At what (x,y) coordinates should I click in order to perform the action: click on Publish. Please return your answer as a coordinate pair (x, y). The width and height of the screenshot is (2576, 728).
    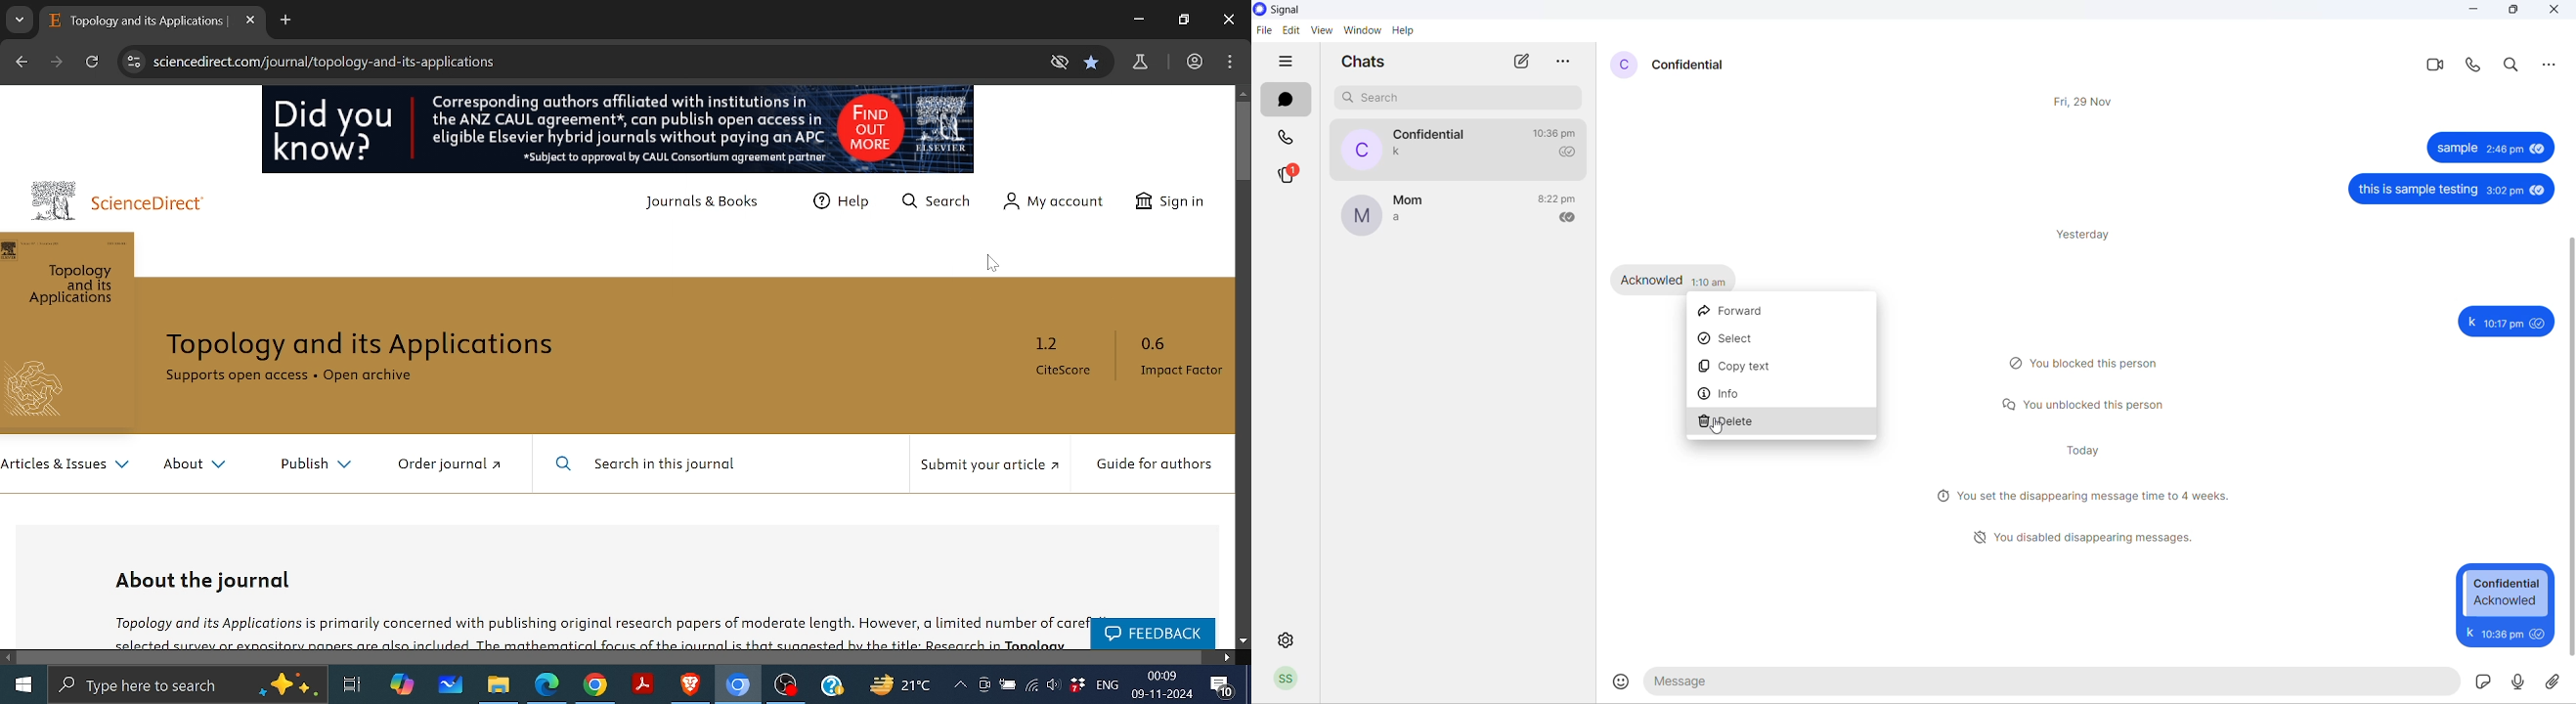
    Looking at the image, I should click on (308, 464).